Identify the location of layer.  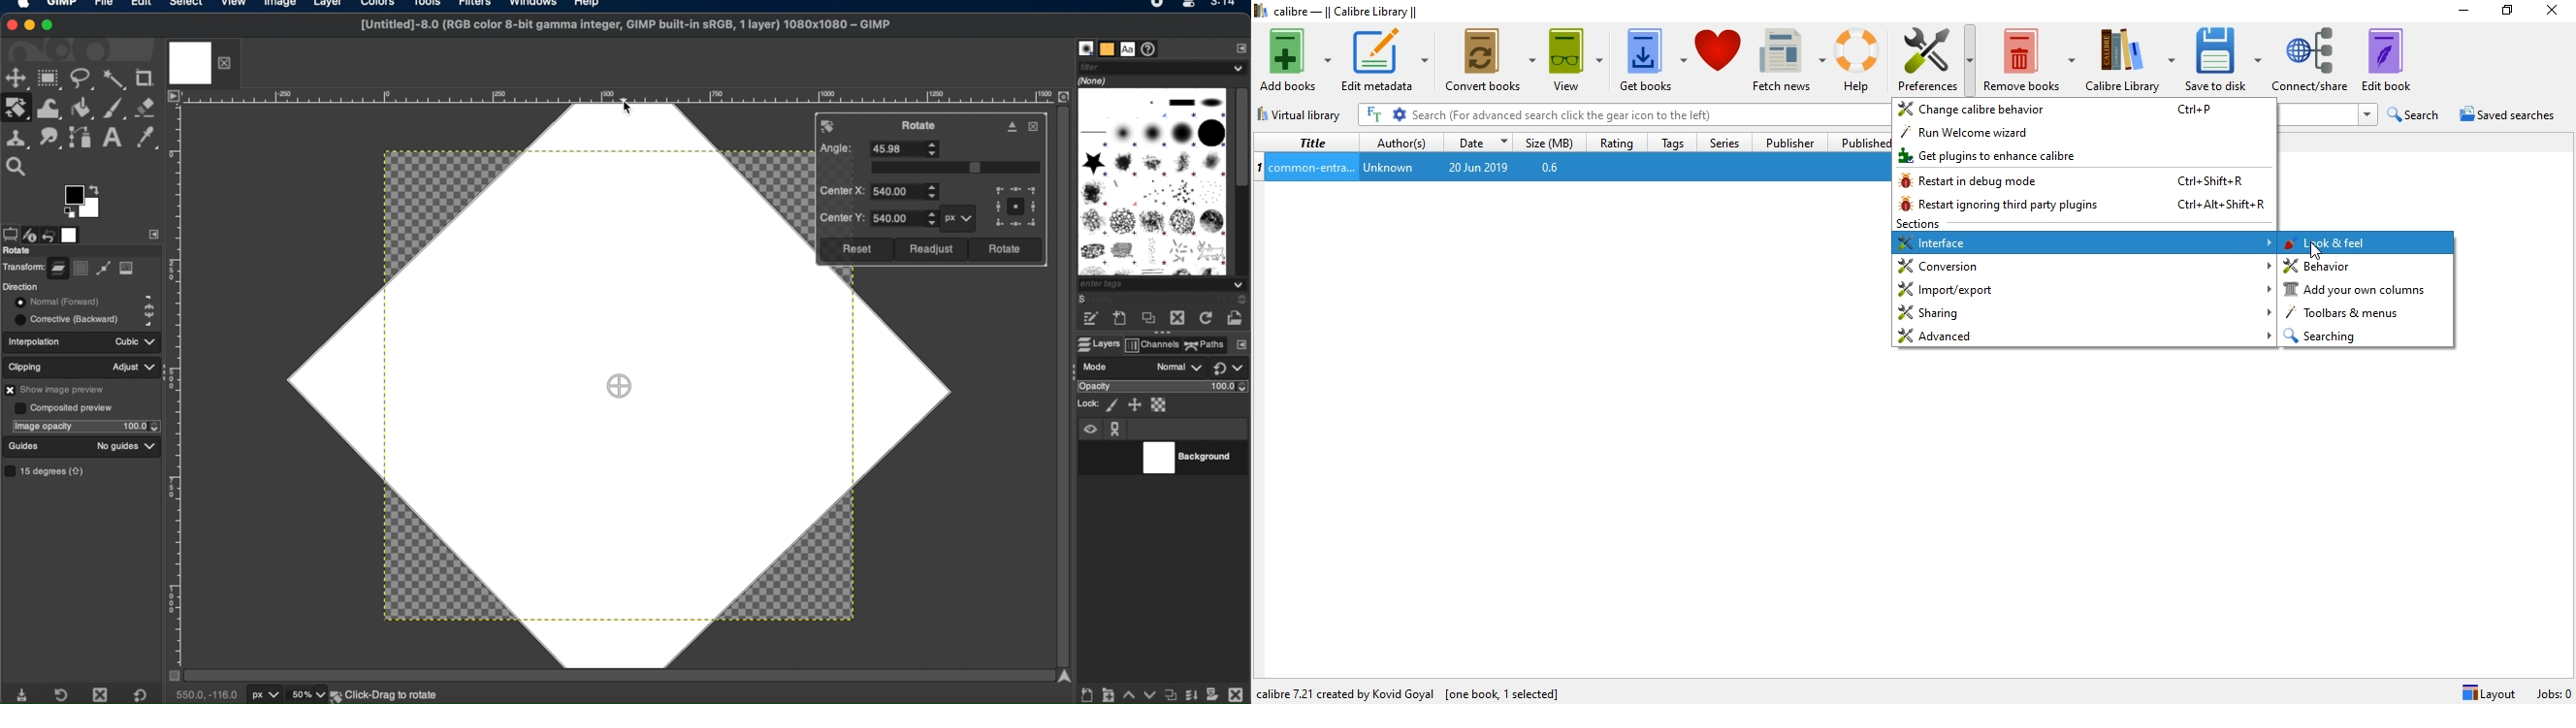
(326, 5).